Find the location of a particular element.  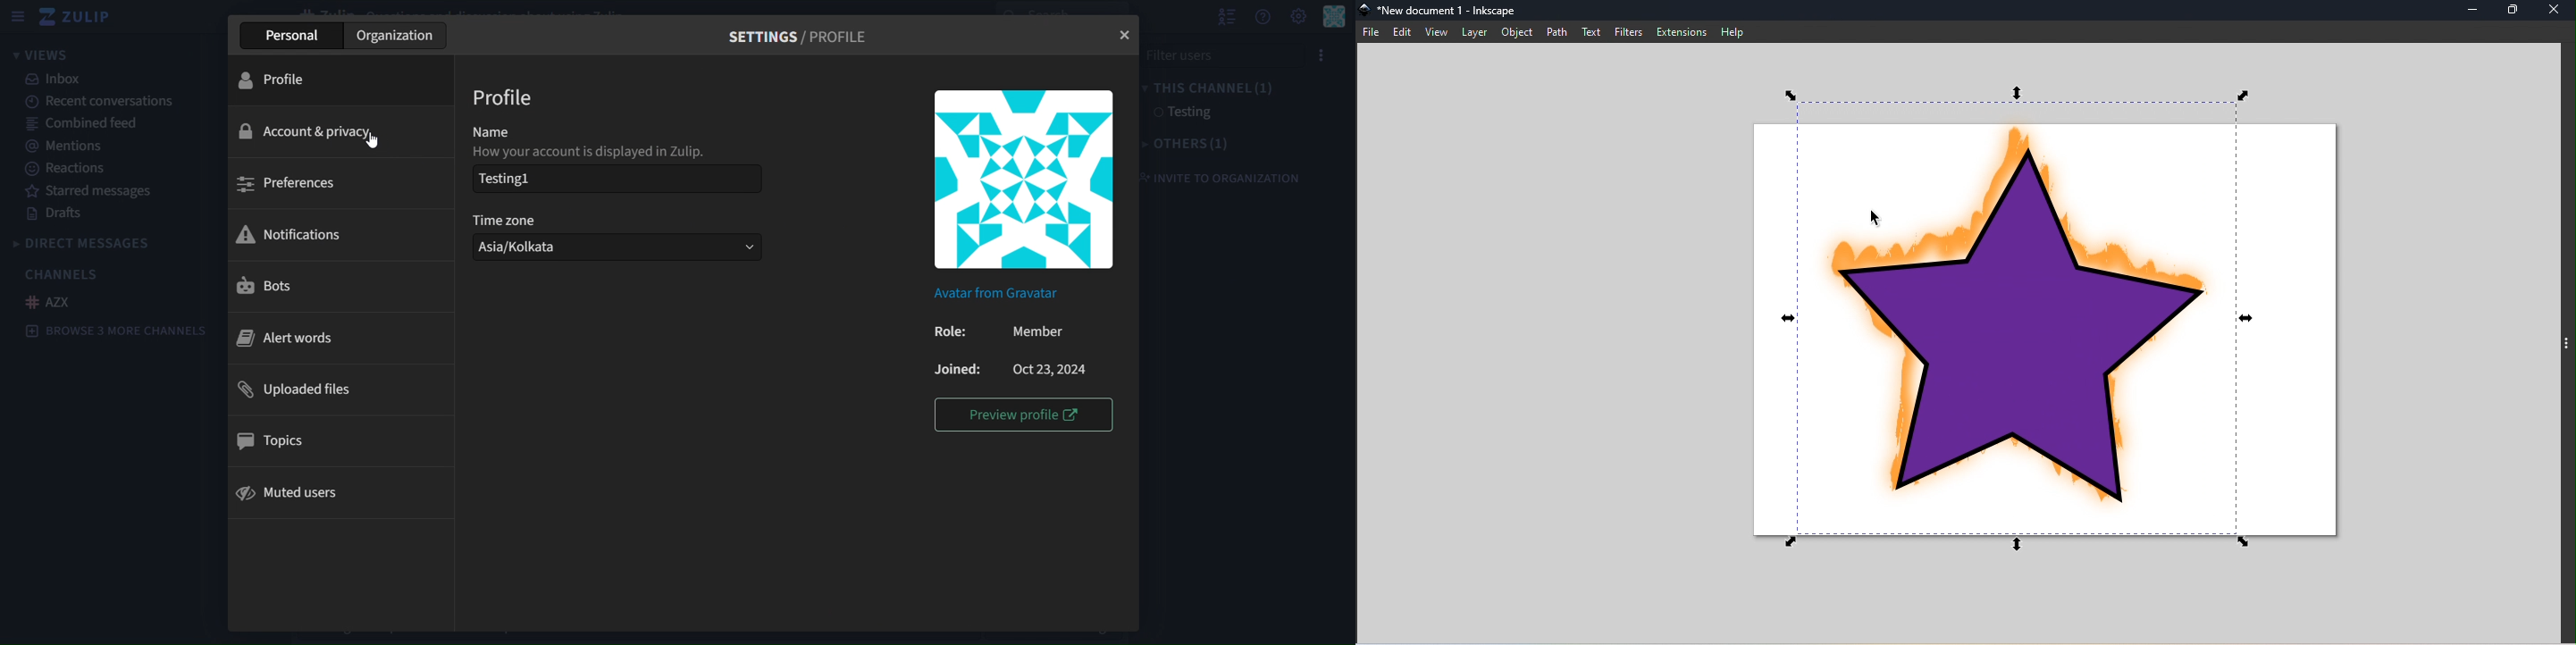

File name is located at coordinates (1447, 10).